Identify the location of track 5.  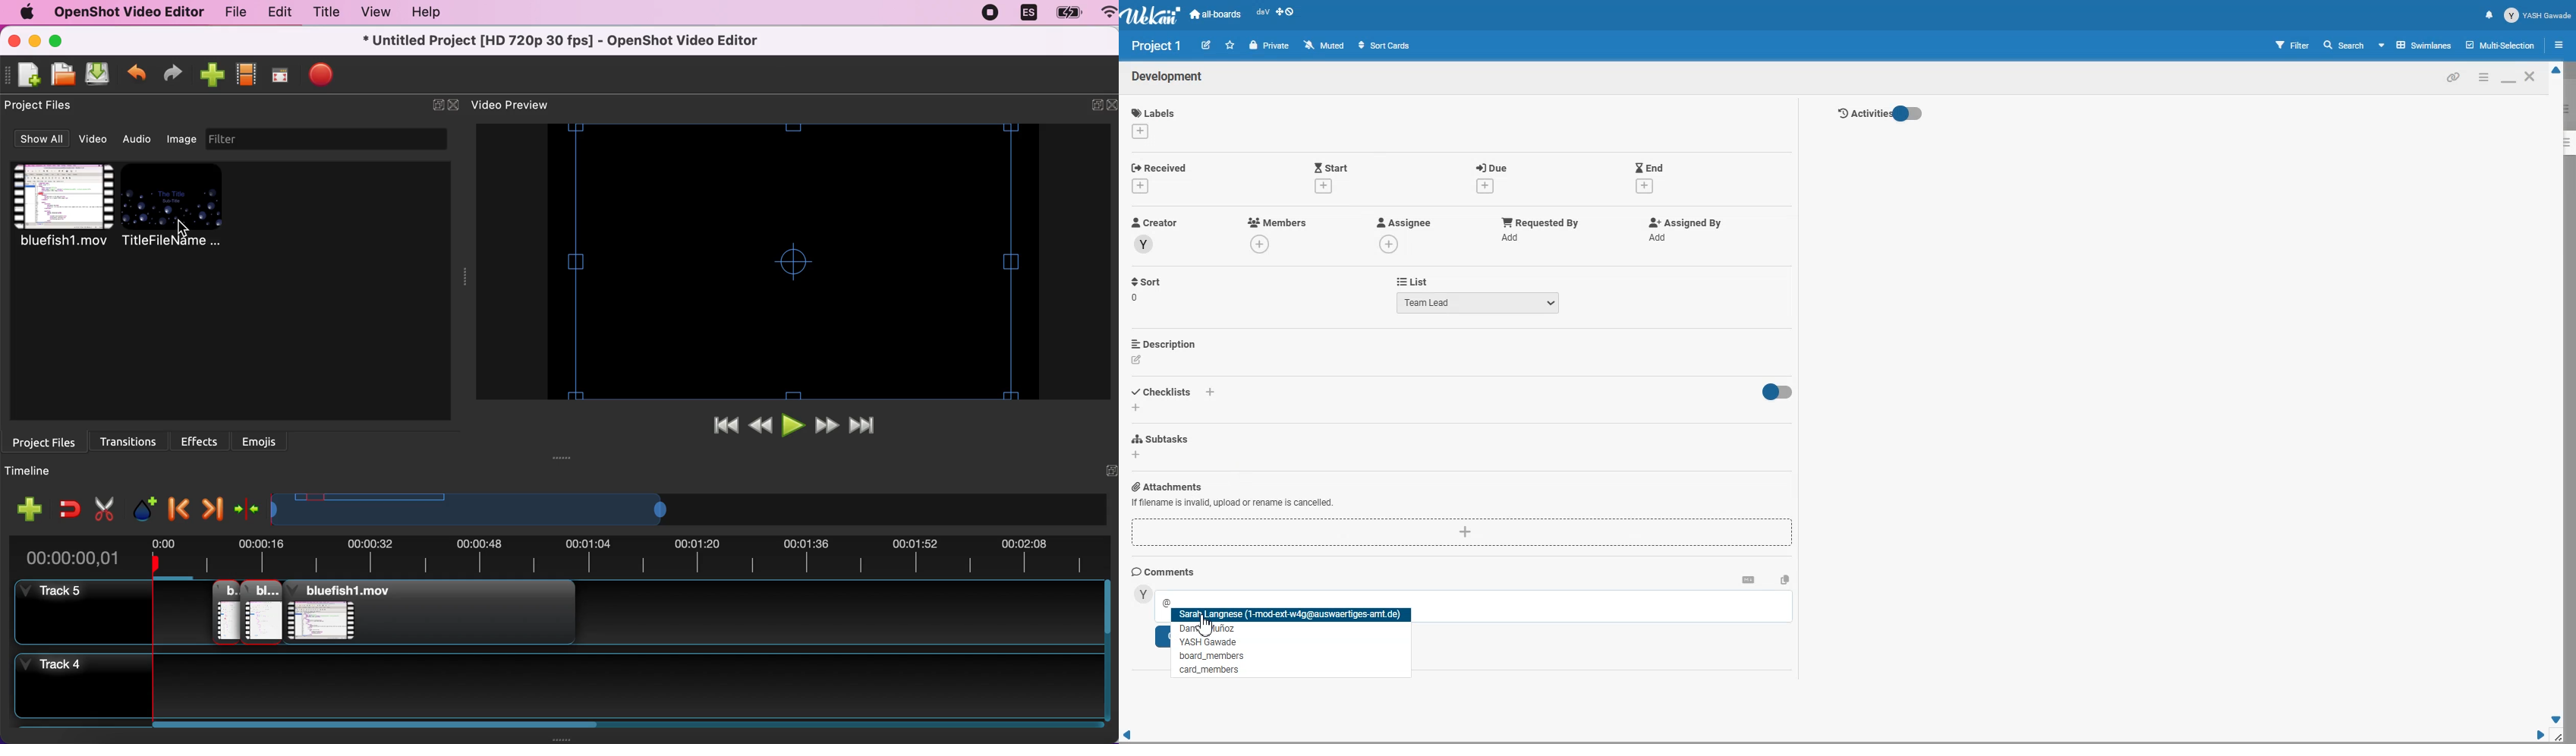
(632, 616).